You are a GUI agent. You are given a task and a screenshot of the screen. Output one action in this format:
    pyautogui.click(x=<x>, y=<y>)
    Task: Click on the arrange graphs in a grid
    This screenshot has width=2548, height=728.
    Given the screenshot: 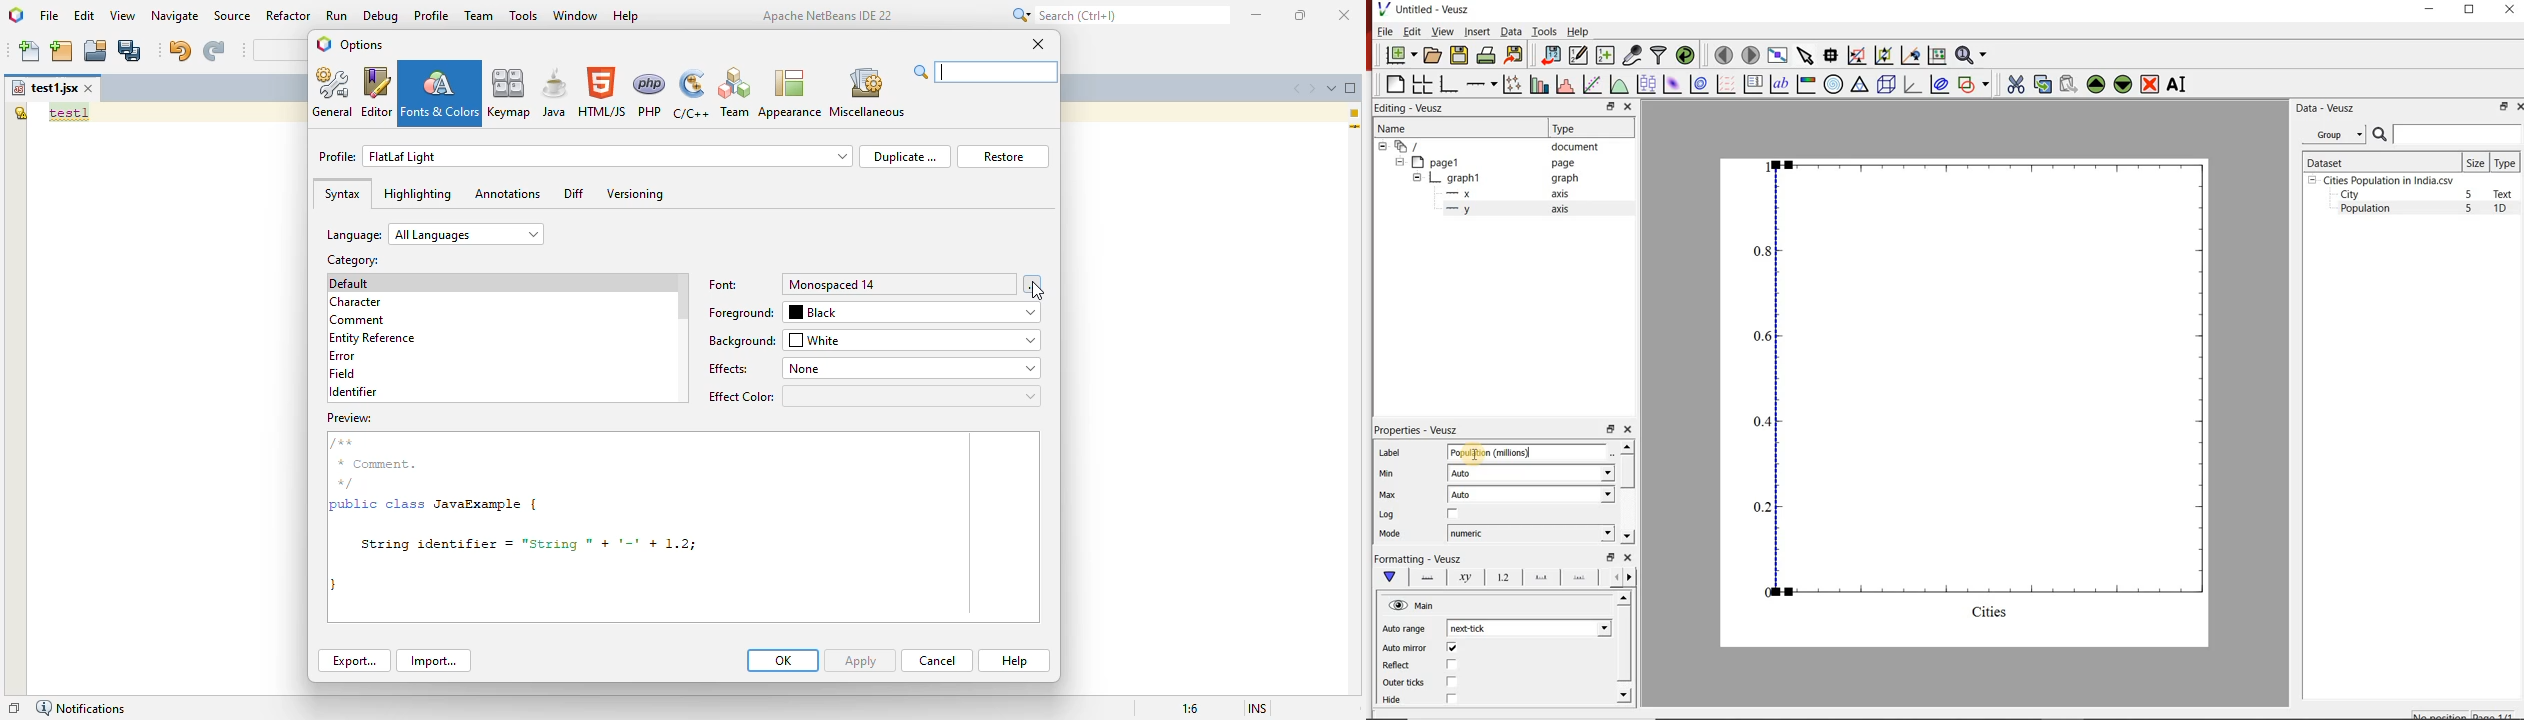 What is the action you would take?
    pyautogui.click(x=1422, y=84)
    